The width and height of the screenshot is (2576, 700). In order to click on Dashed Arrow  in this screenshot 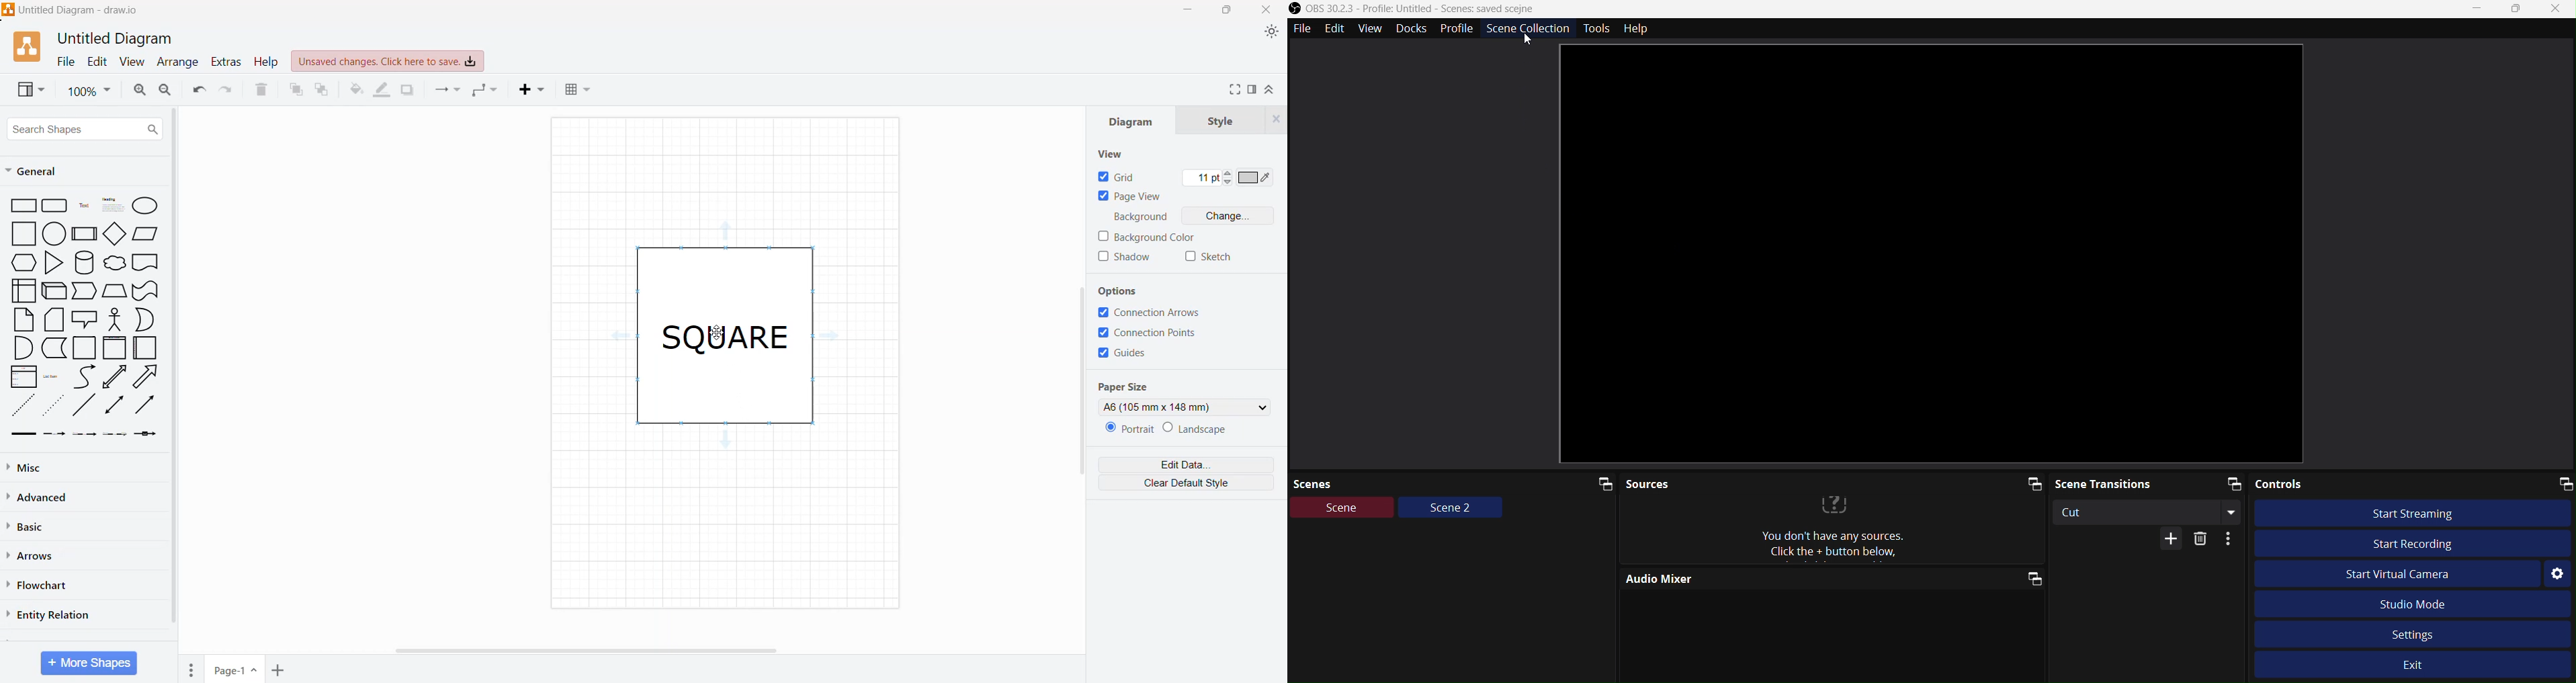, I will do `click(54, 433)`.